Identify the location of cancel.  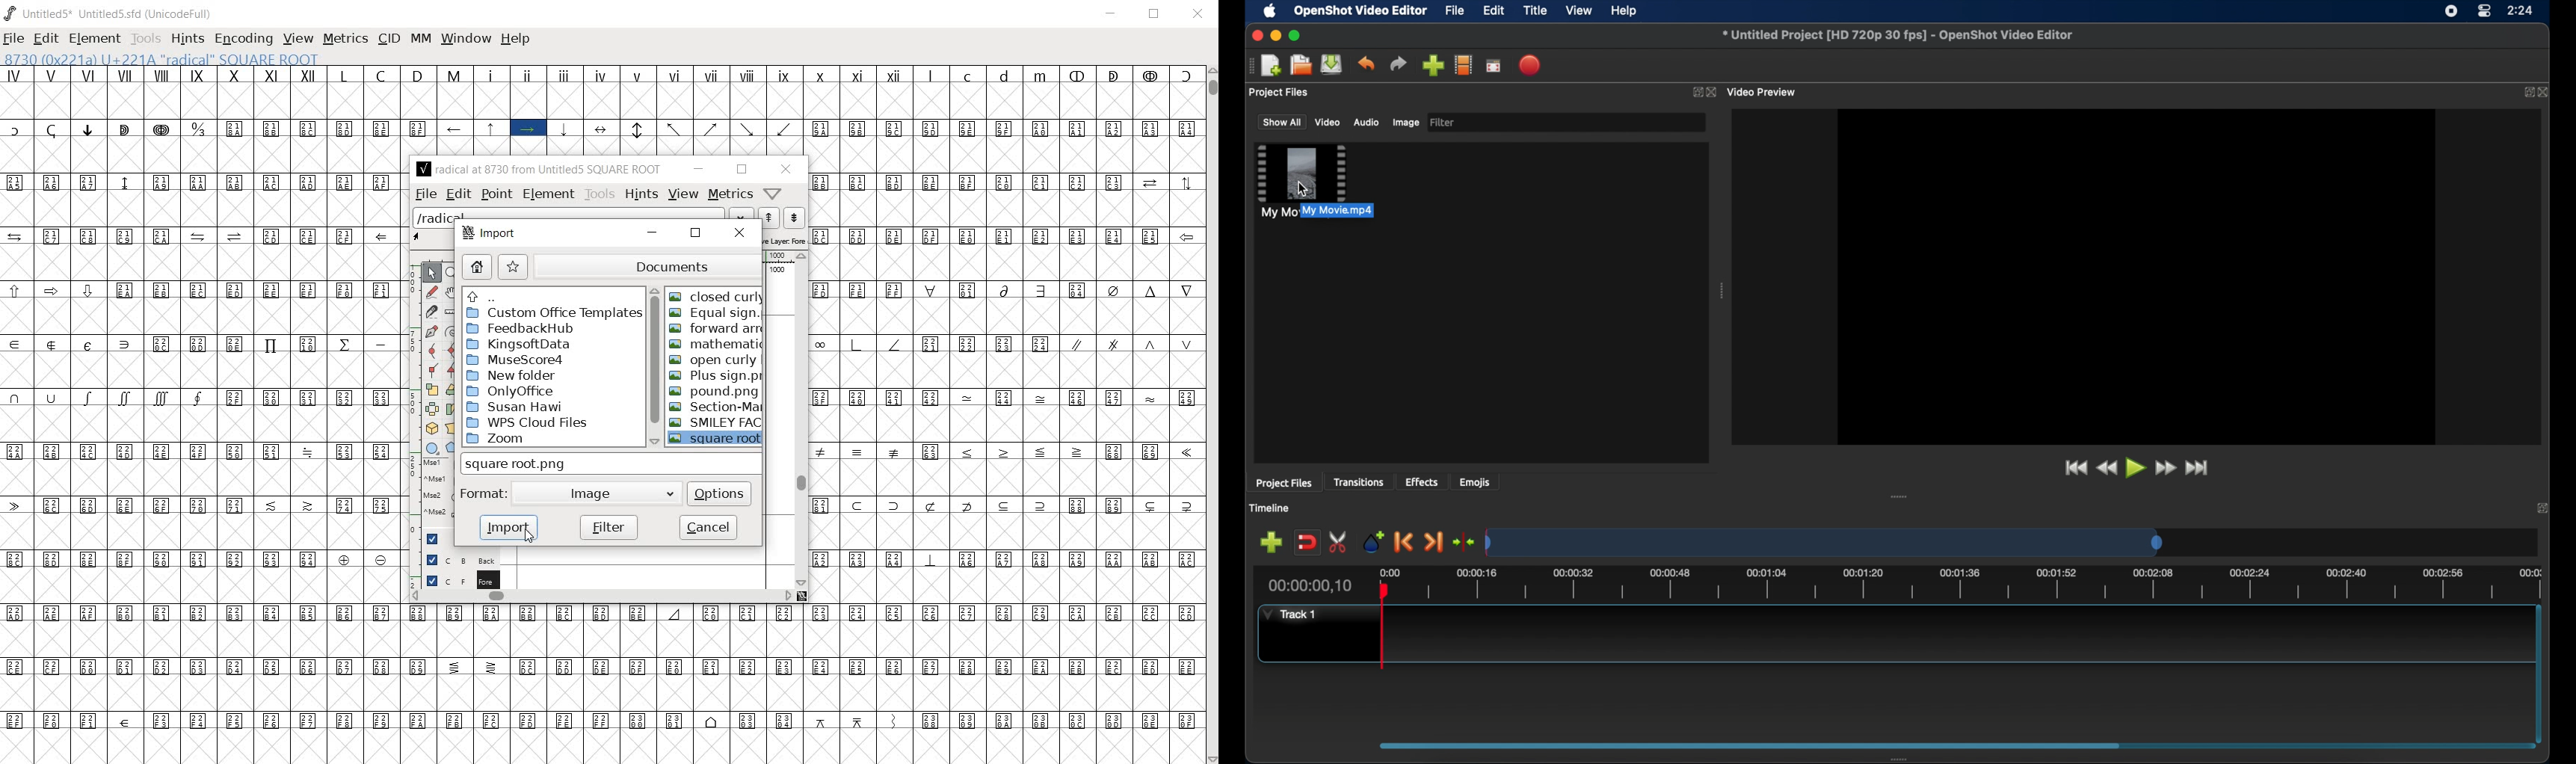
(708, 529).